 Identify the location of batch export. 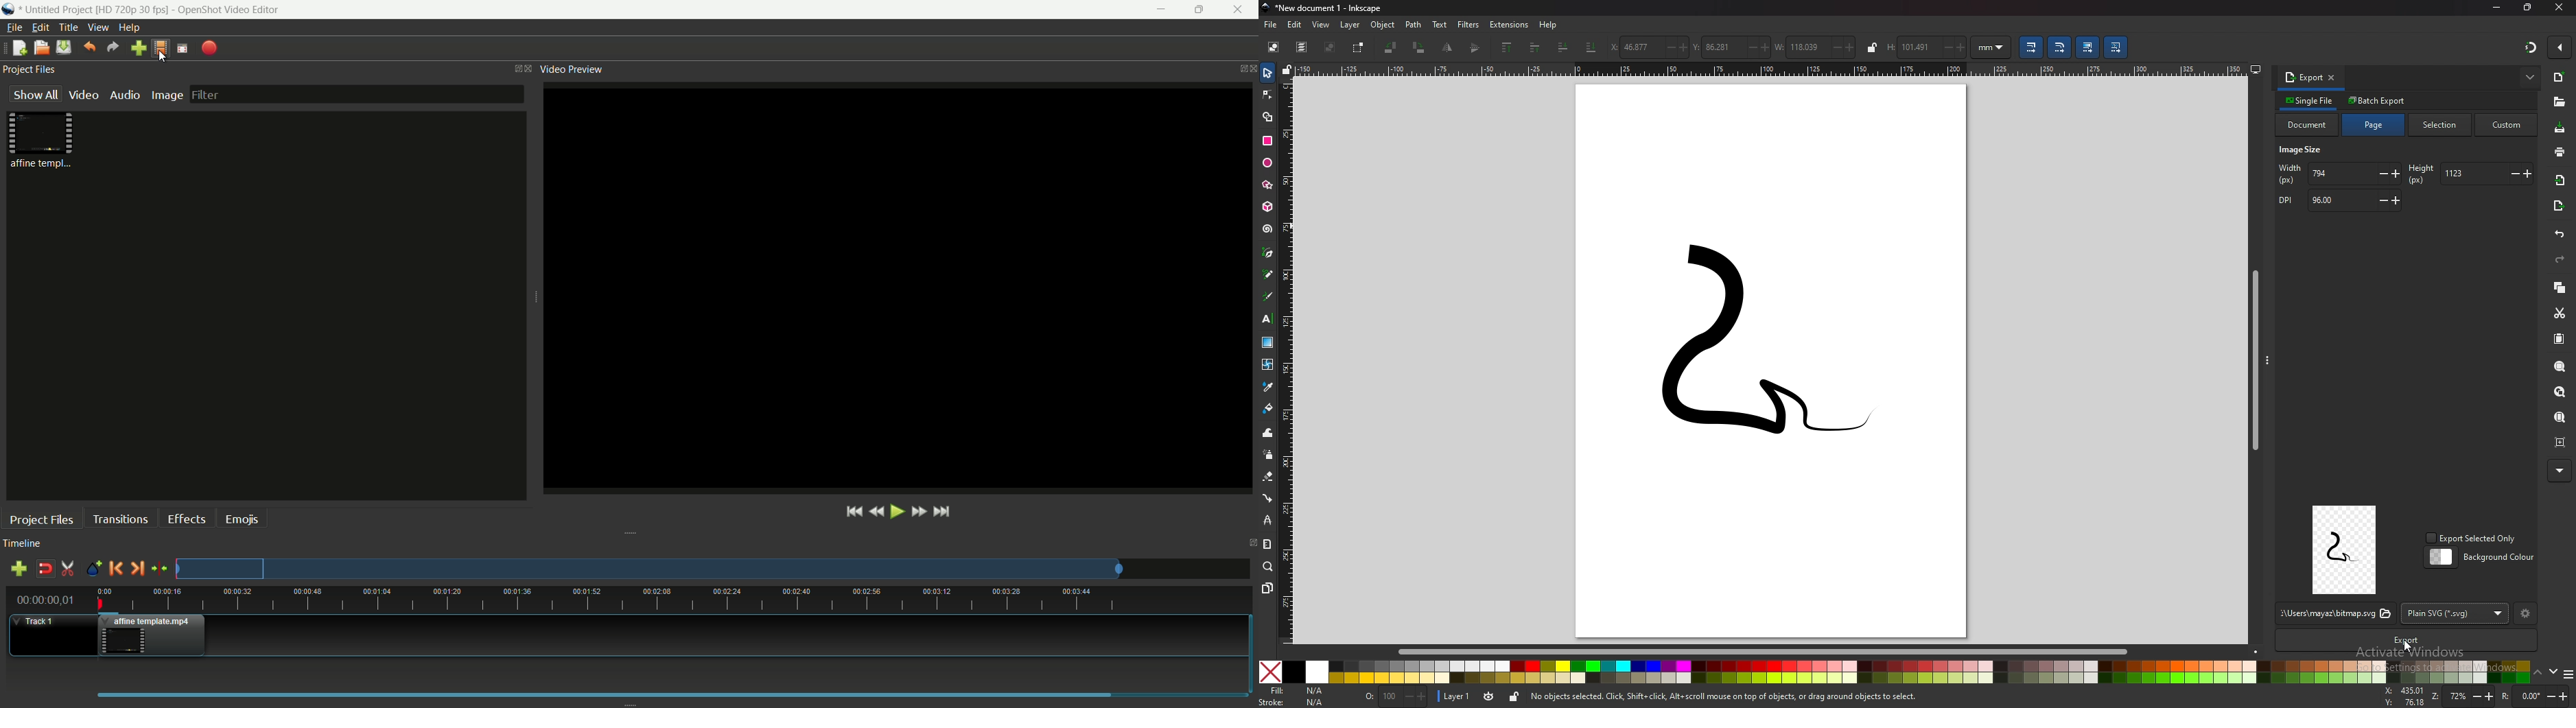
(2378, 100).